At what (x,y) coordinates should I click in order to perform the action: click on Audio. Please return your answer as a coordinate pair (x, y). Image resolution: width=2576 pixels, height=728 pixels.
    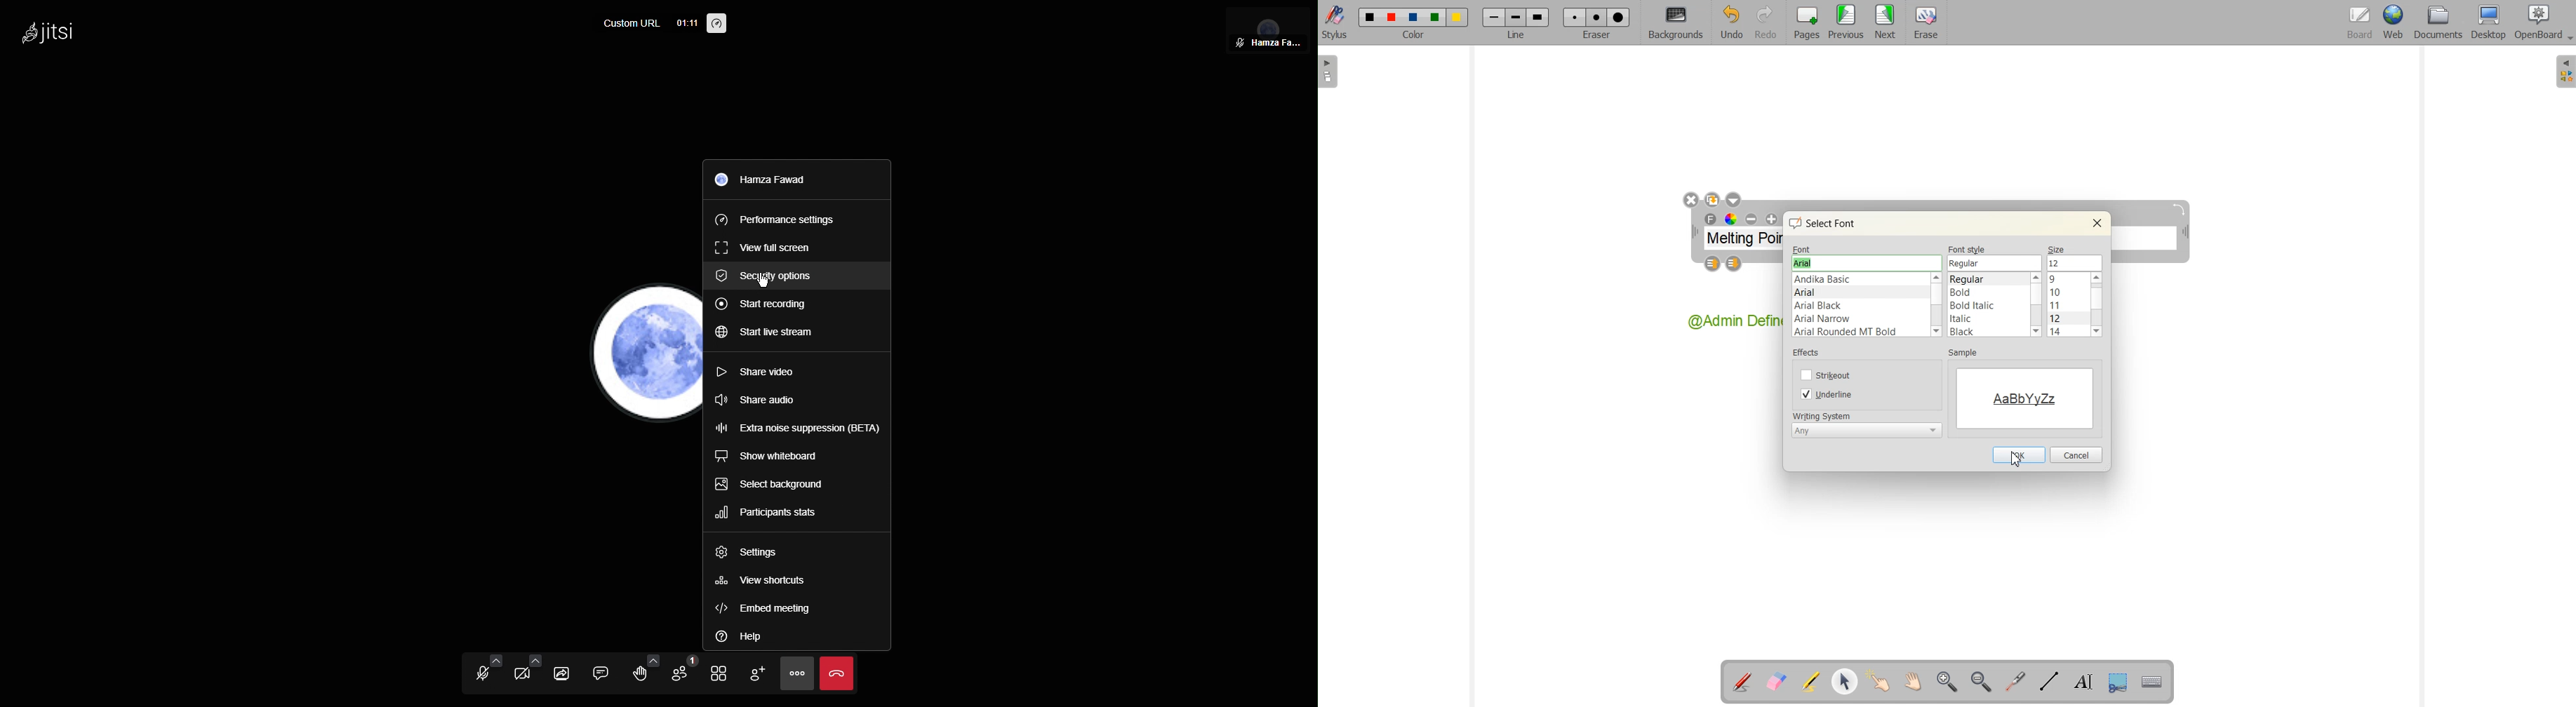
    Looking at the image, I should click on (482, 673).